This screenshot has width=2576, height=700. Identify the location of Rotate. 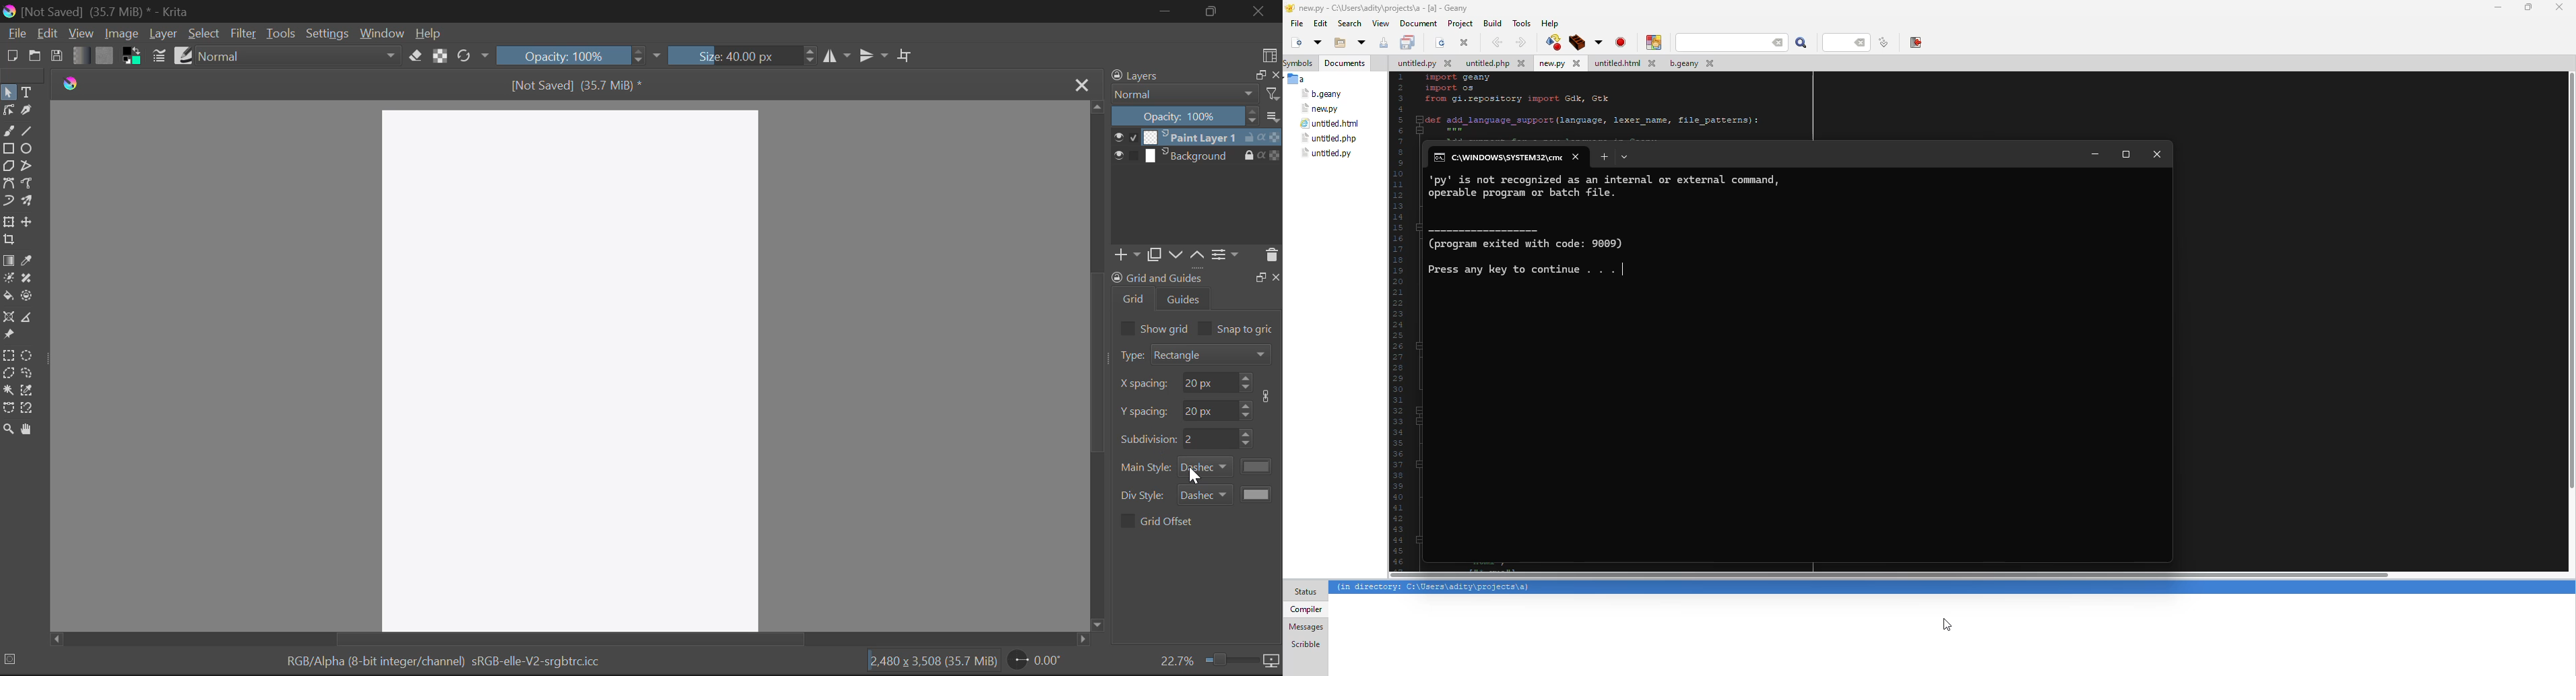
(474, 56).